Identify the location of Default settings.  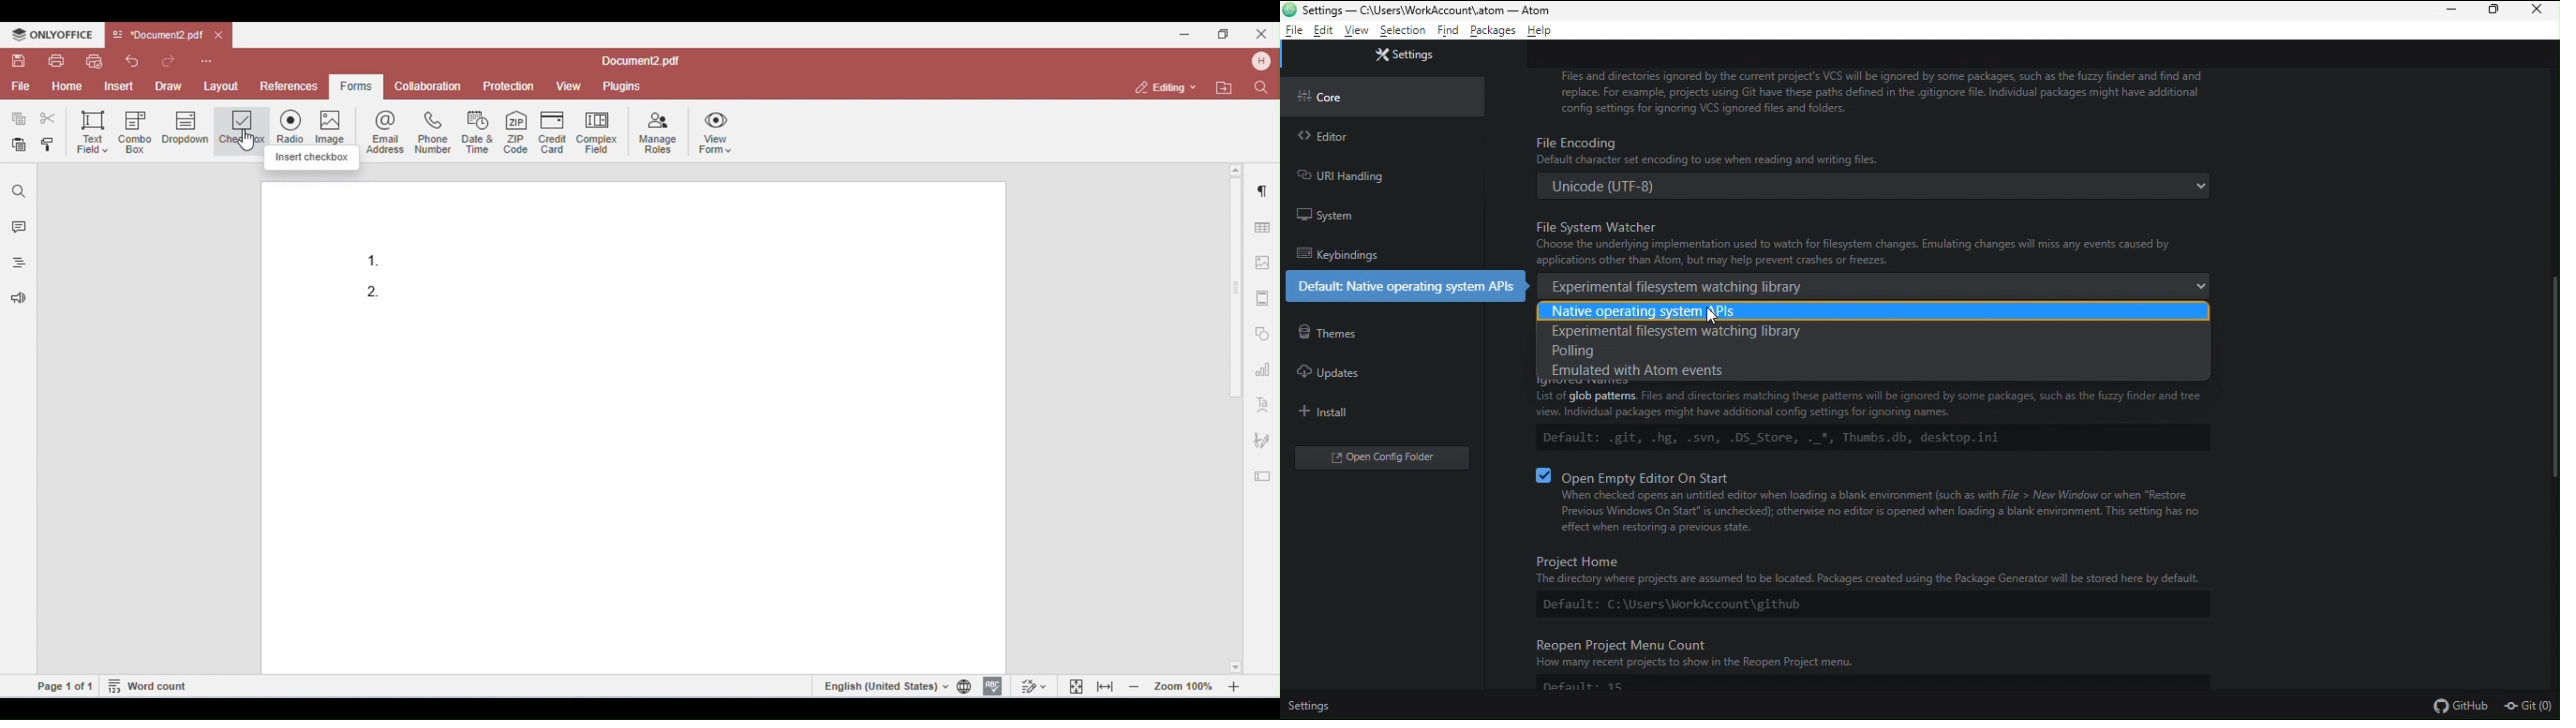
(1403, 286).